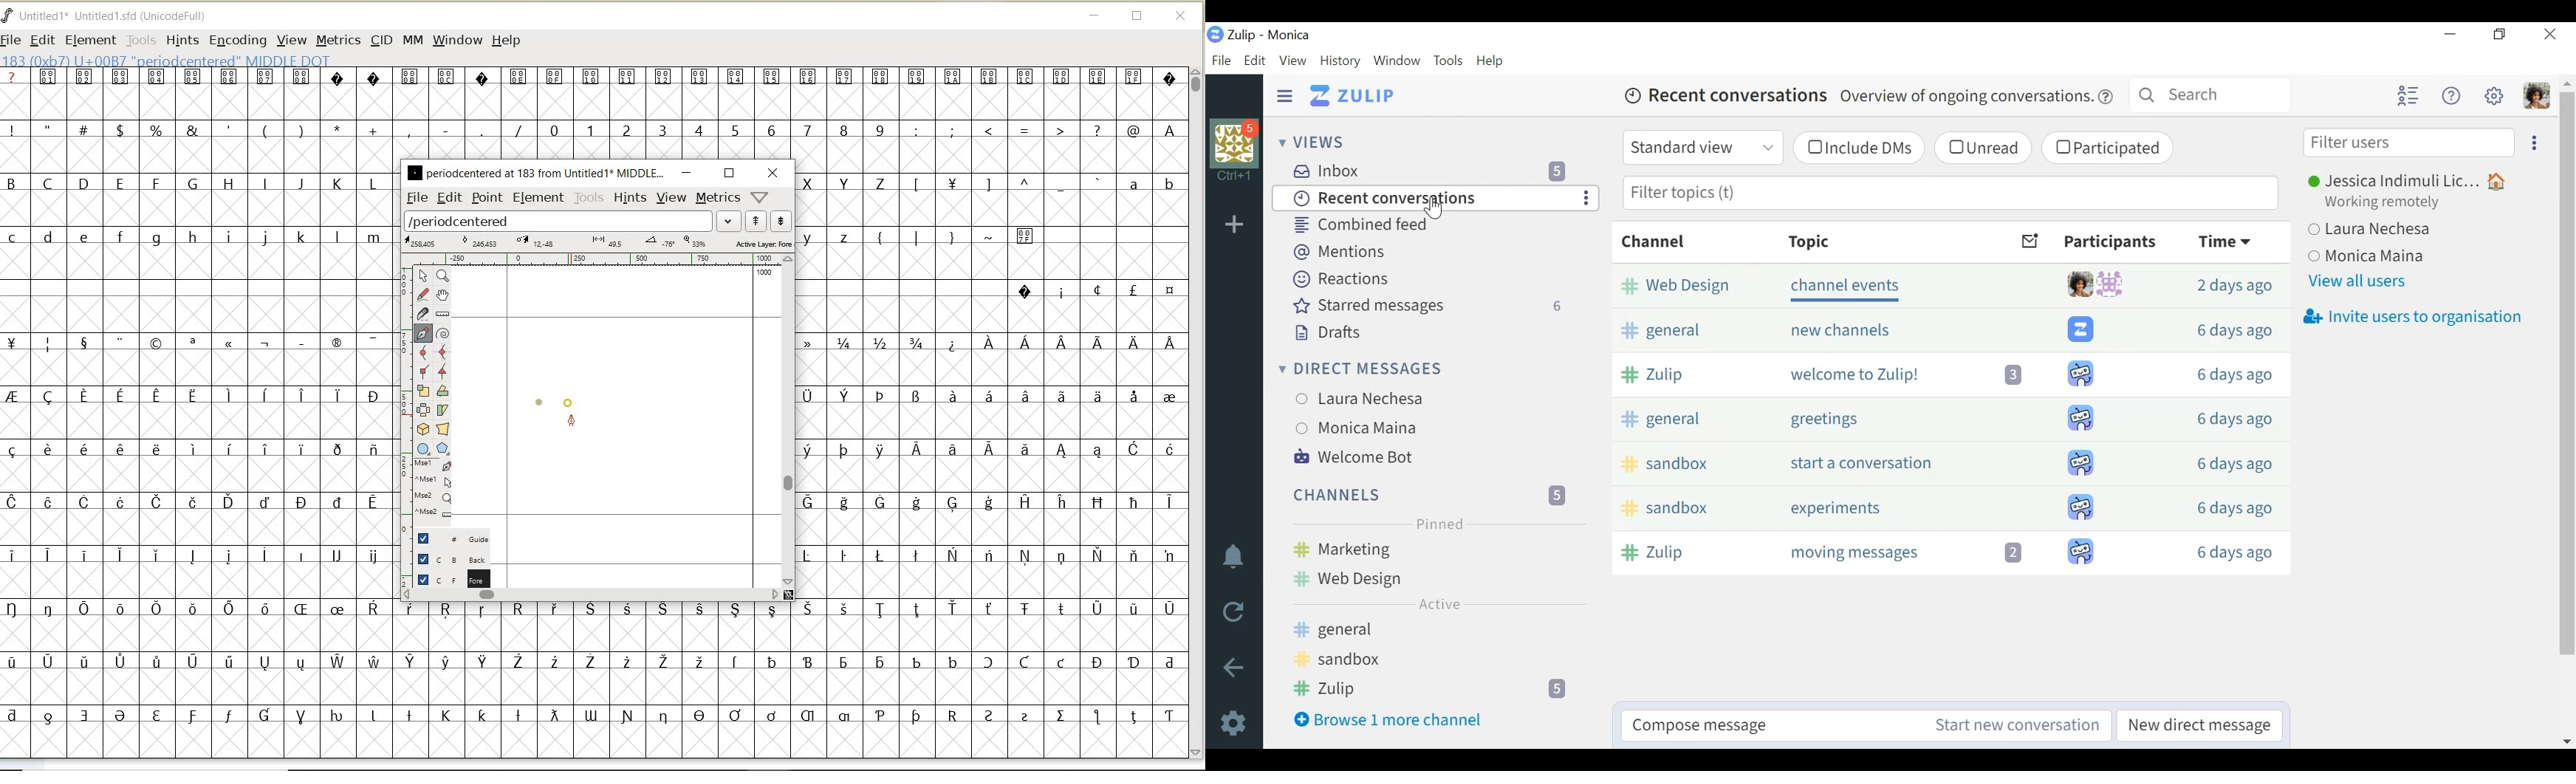  Describe the element at coordinates (1426, 688) in the screenshot. I see `Zulip` at that location.